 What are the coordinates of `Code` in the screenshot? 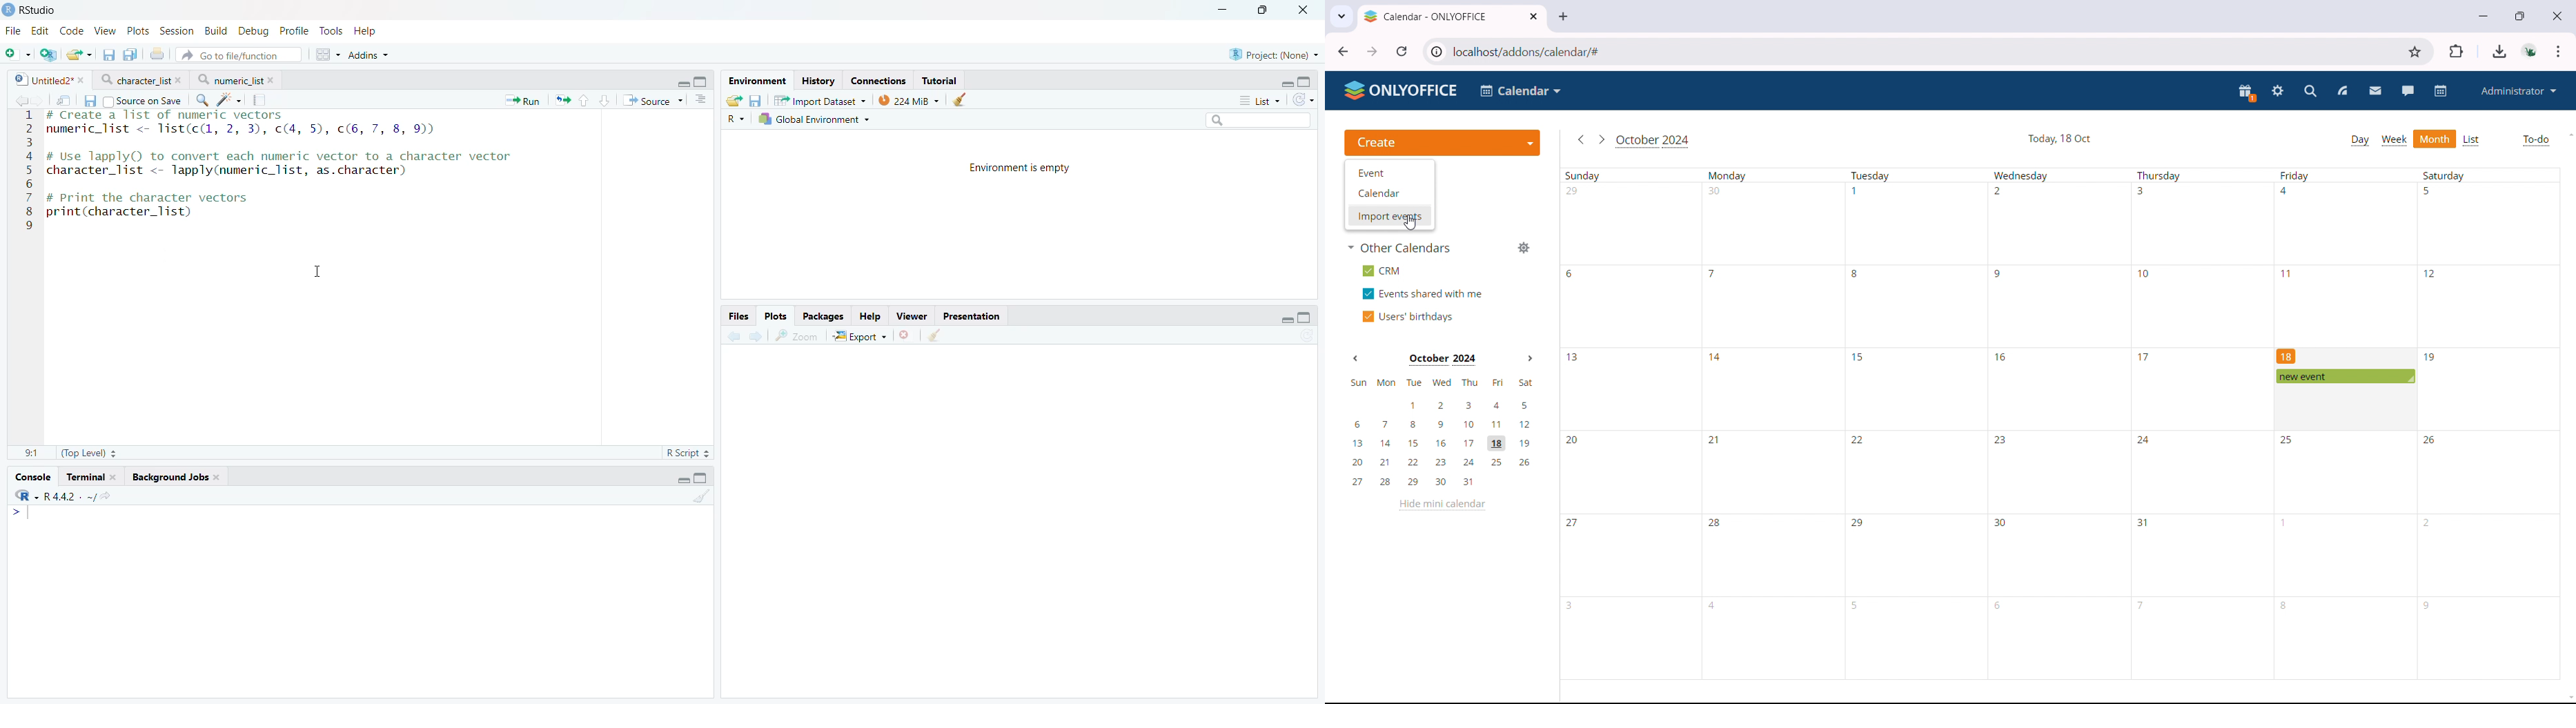 It's located at (74, 30).